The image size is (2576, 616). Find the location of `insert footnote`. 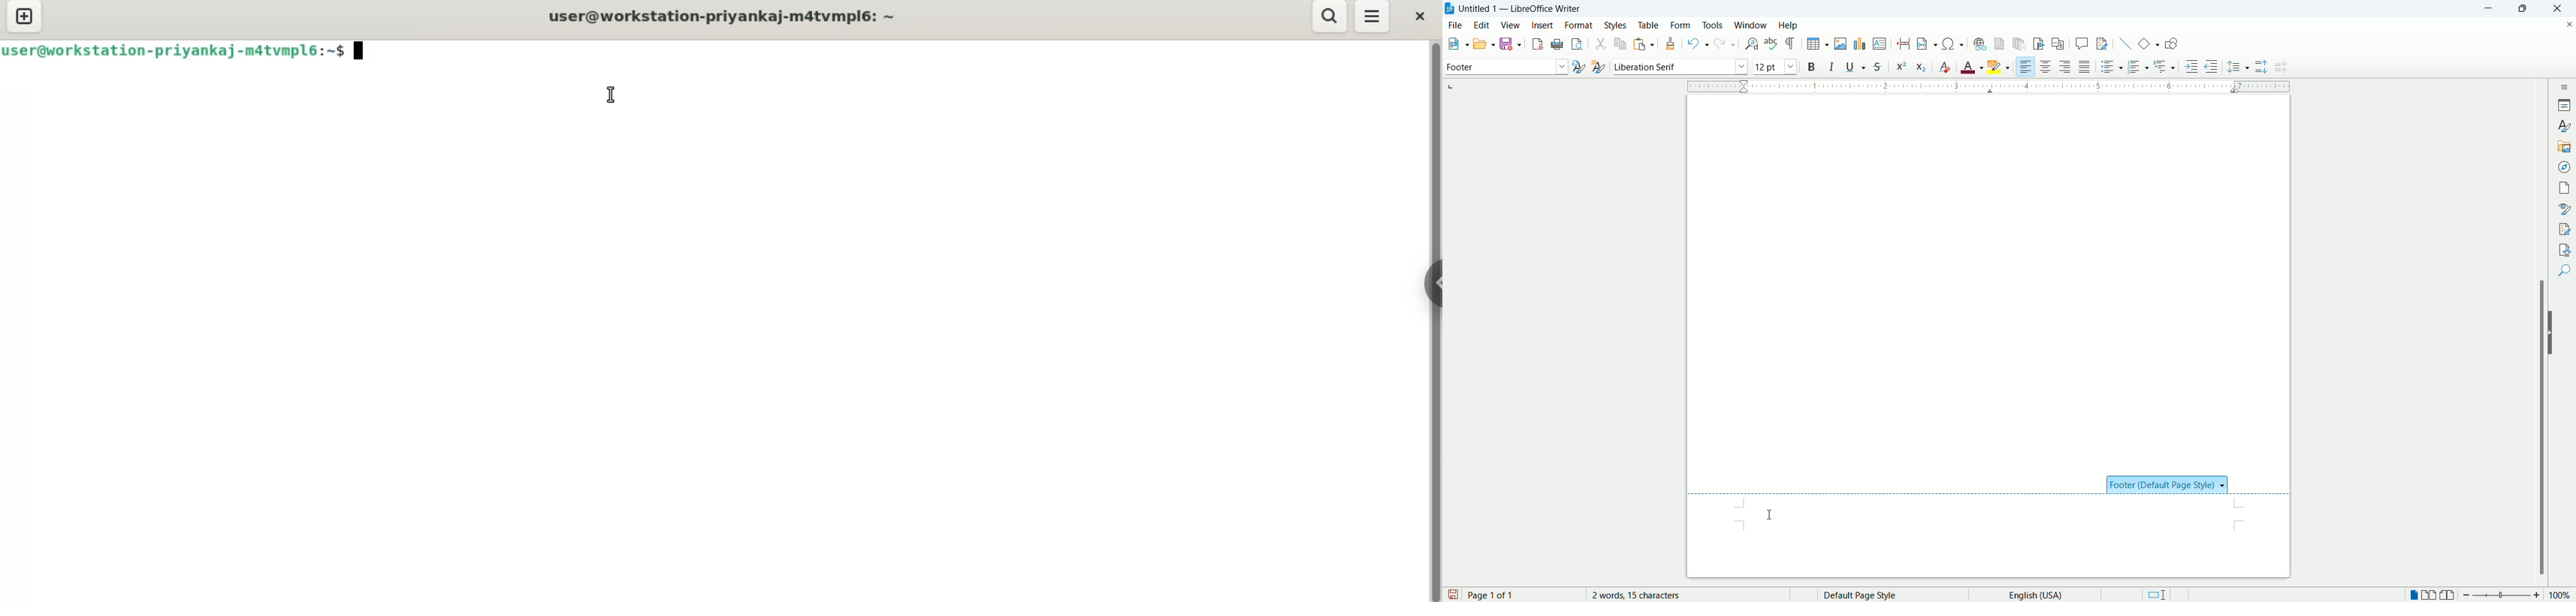

insert footnote is located at coordinates (1999, 44).